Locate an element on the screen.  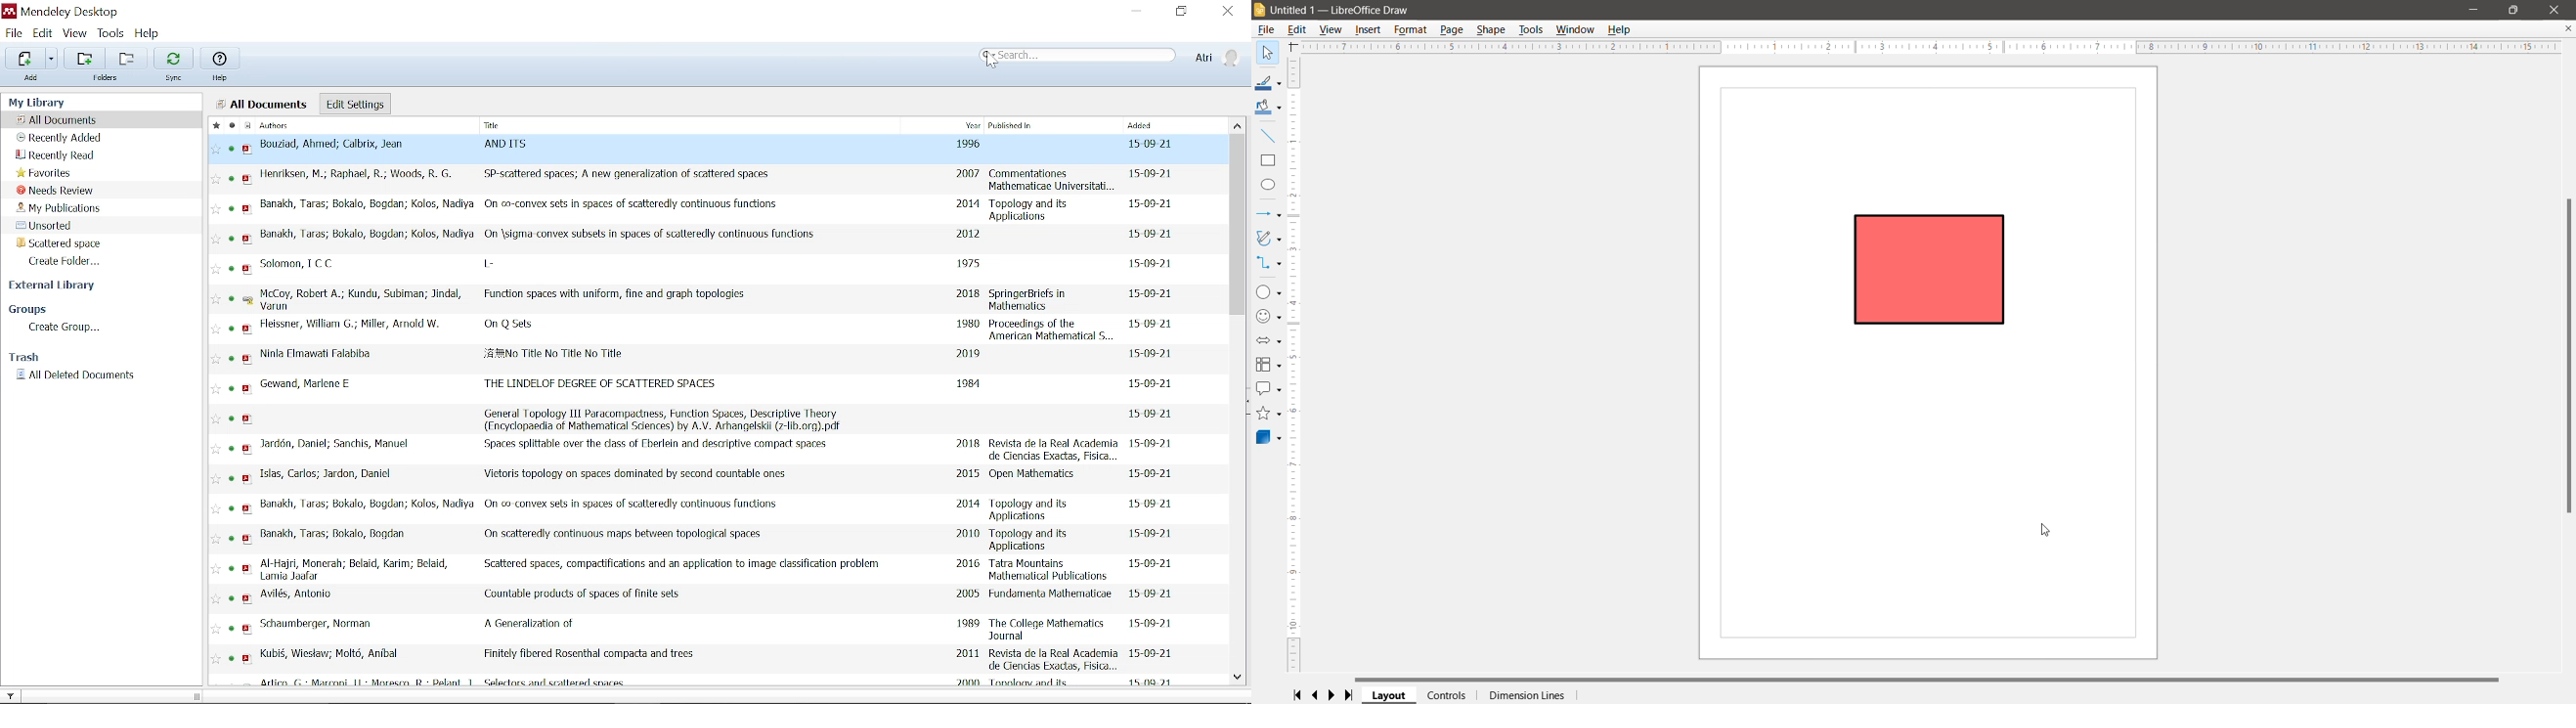
Close Document is located at coordinates (2568, 28).